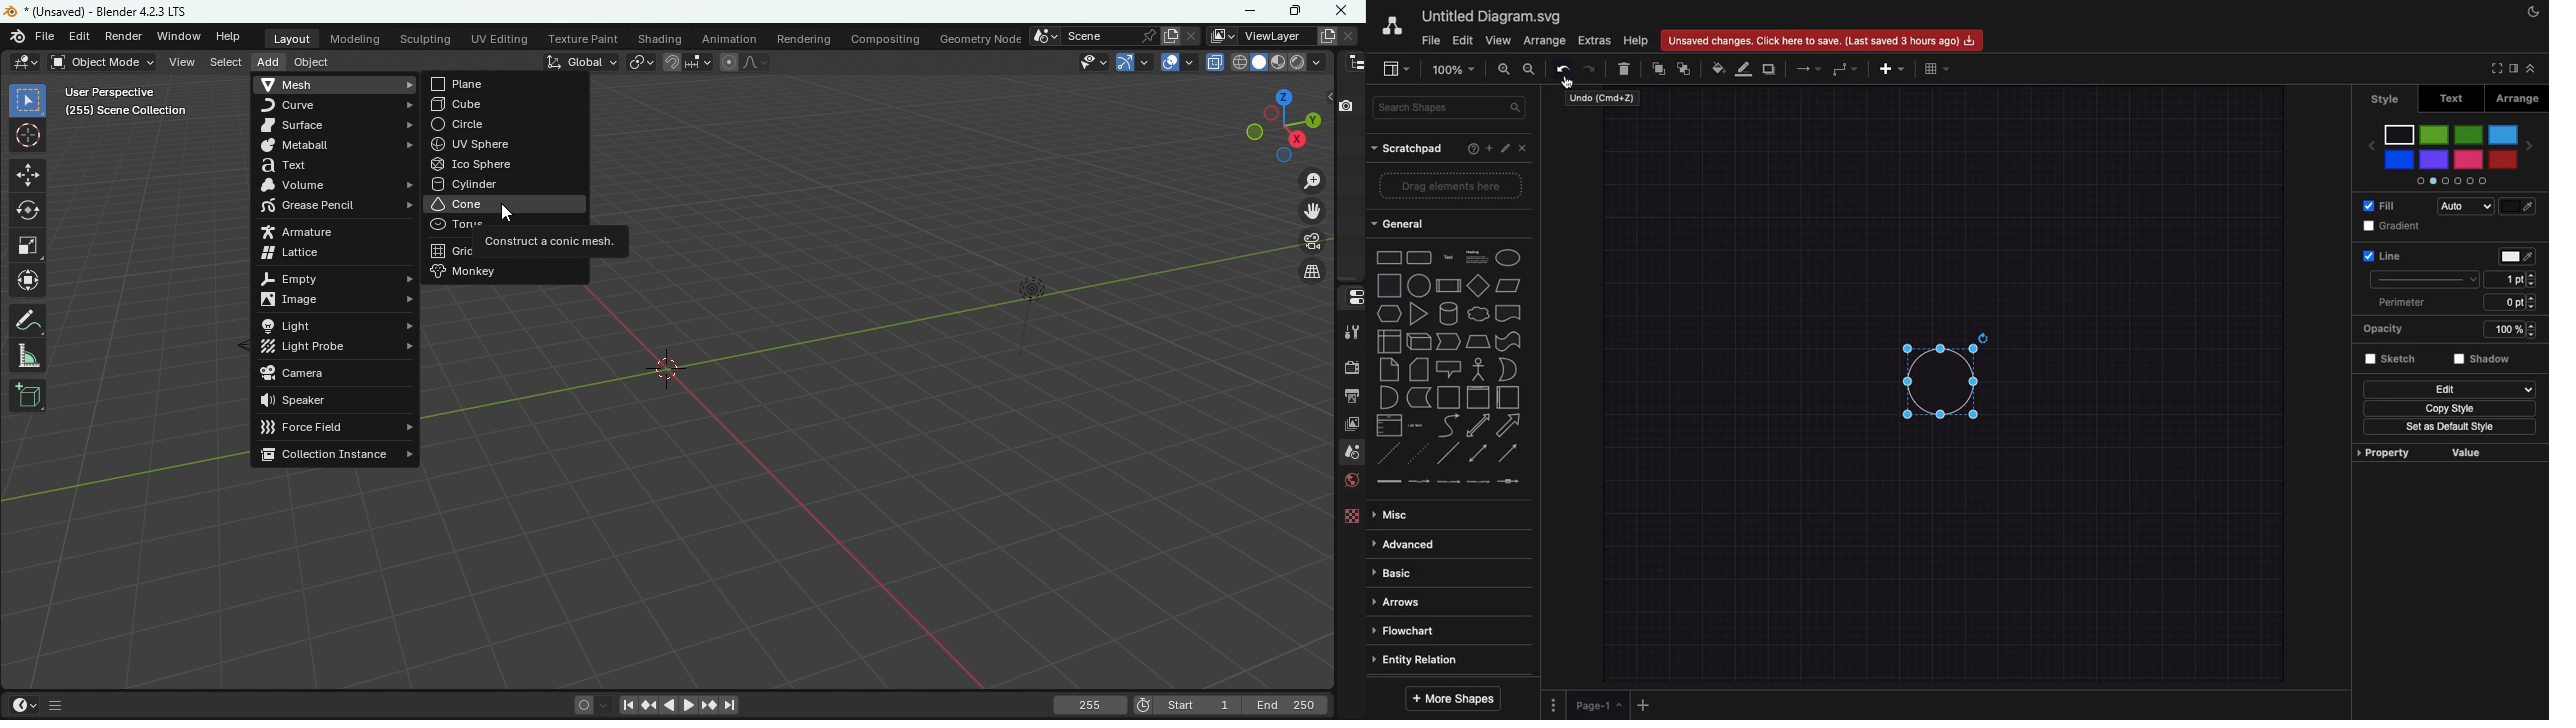 The width and height of the screenshot is (2576, 728). Describe the element at coordinates (1770, 68) in the screenshot. I see `Duplicate` at that location.